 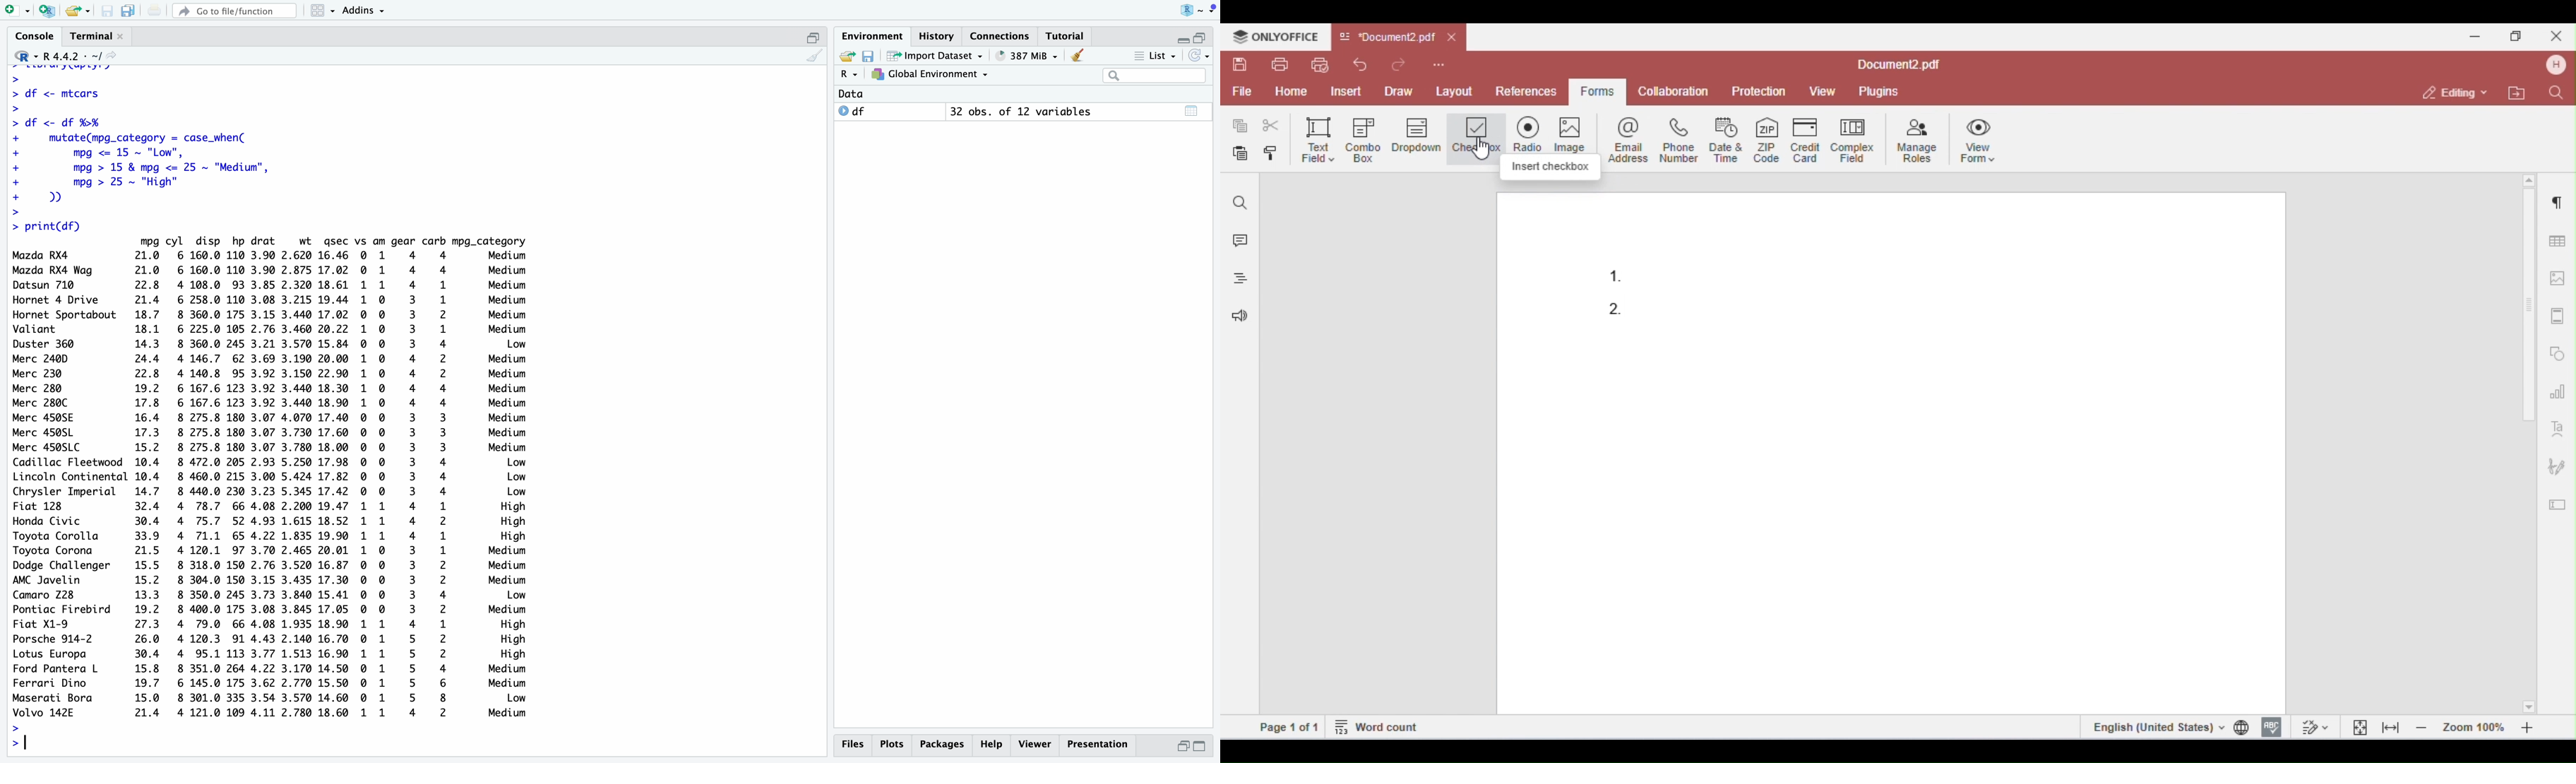 What do you see at coordinates (112, 56) in the screenshot?
I see `share icon` at bounding box center [112, 56].